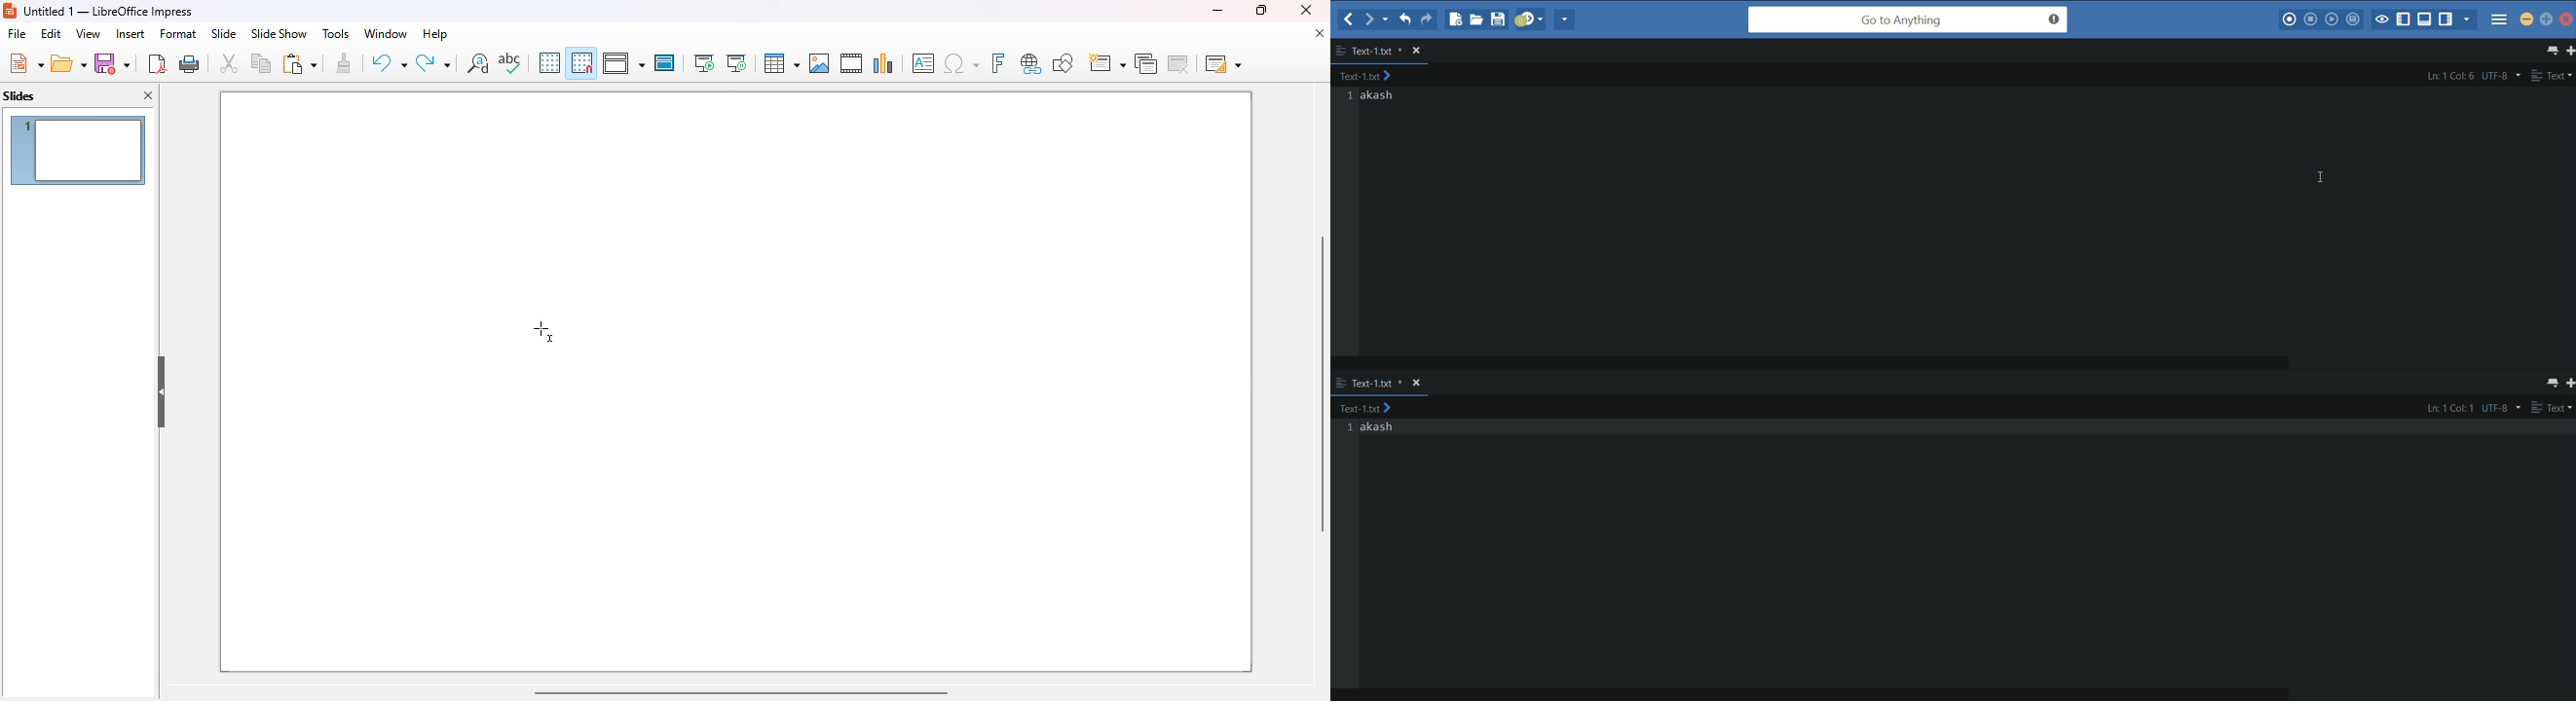 The image size is (2576, 728). Describe the element at coordinates (851, 62) in the screenshot. I see `insert audio or video` at that location.